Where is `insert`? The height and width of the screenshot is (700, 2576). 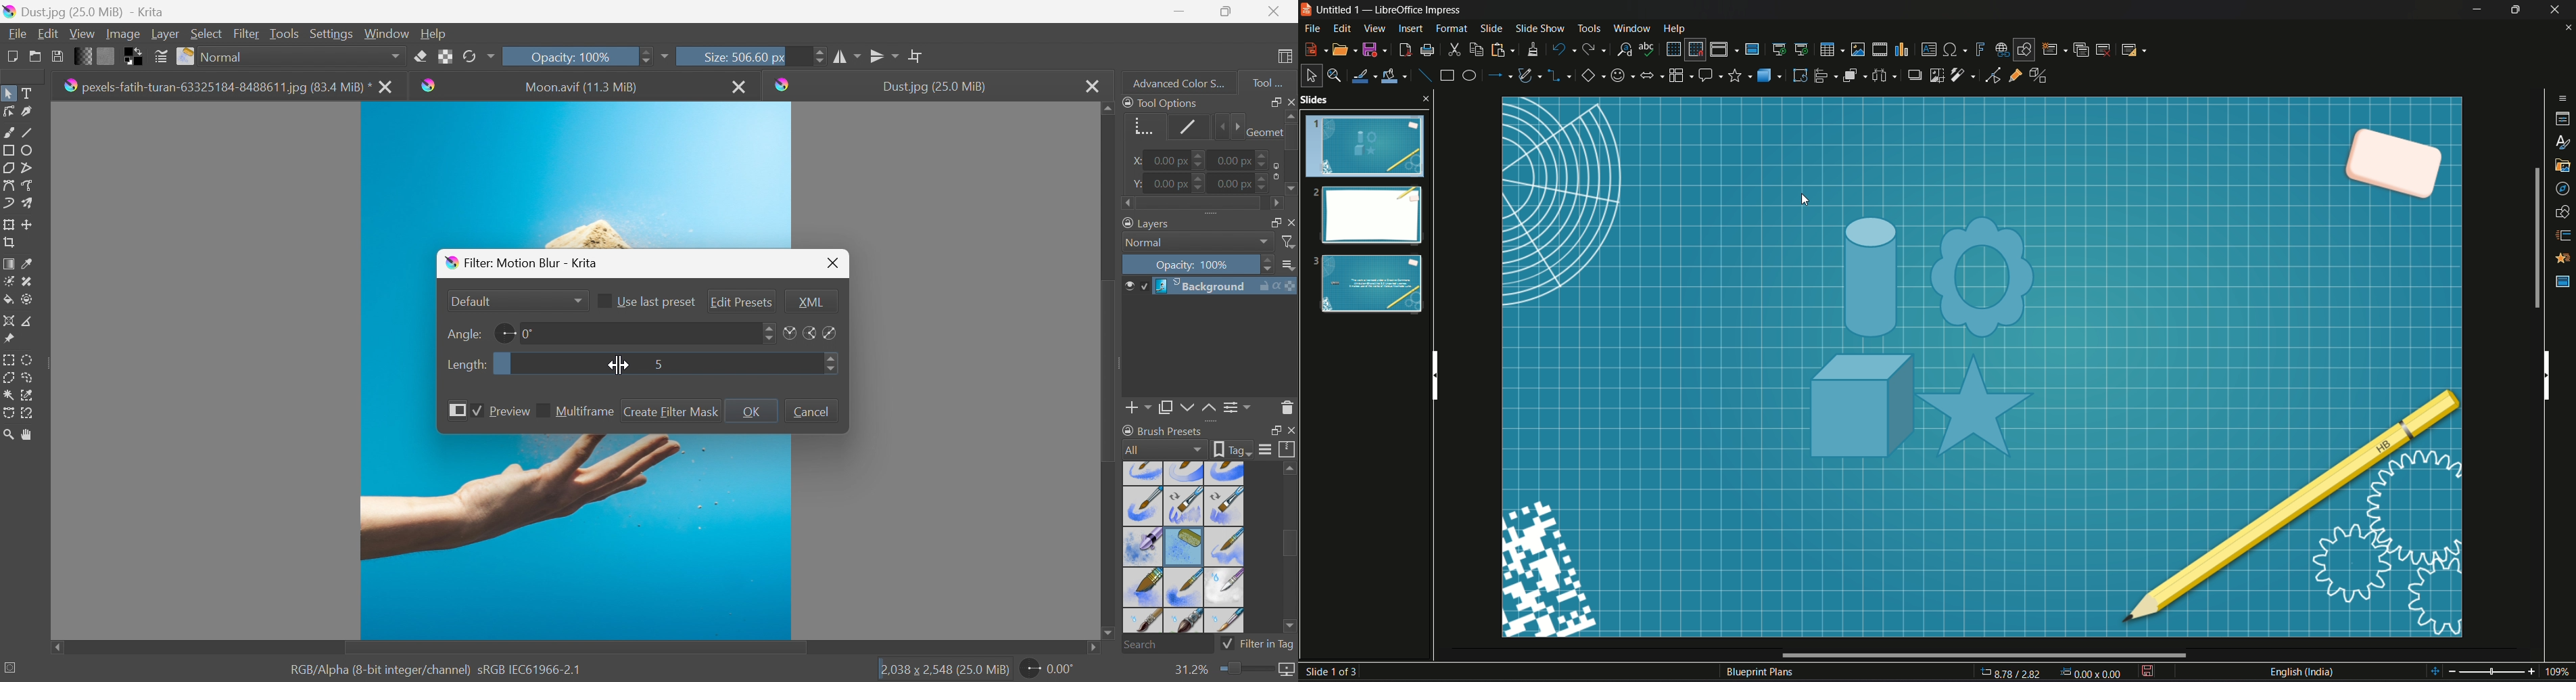
insert is located at coordinates (1409, 29).